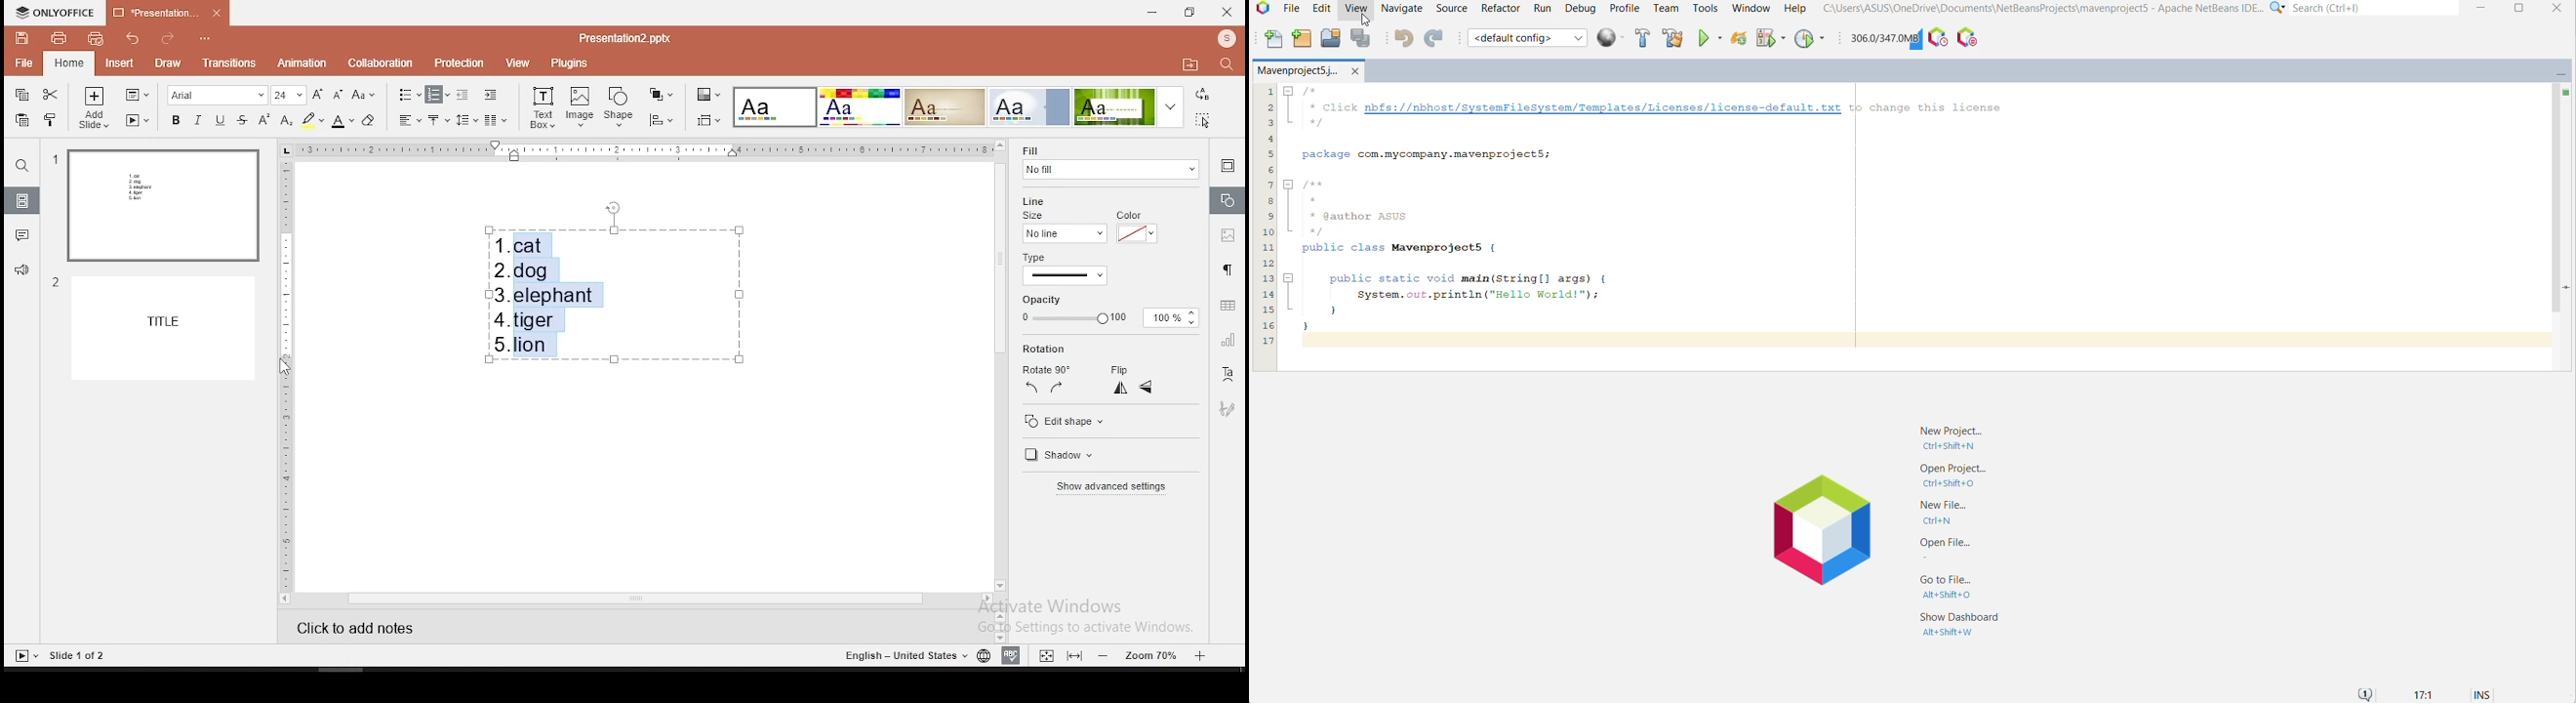 The height and width of the screenshot is (728, 2576). I want to click on Close Project Window, so click(1356, 71).